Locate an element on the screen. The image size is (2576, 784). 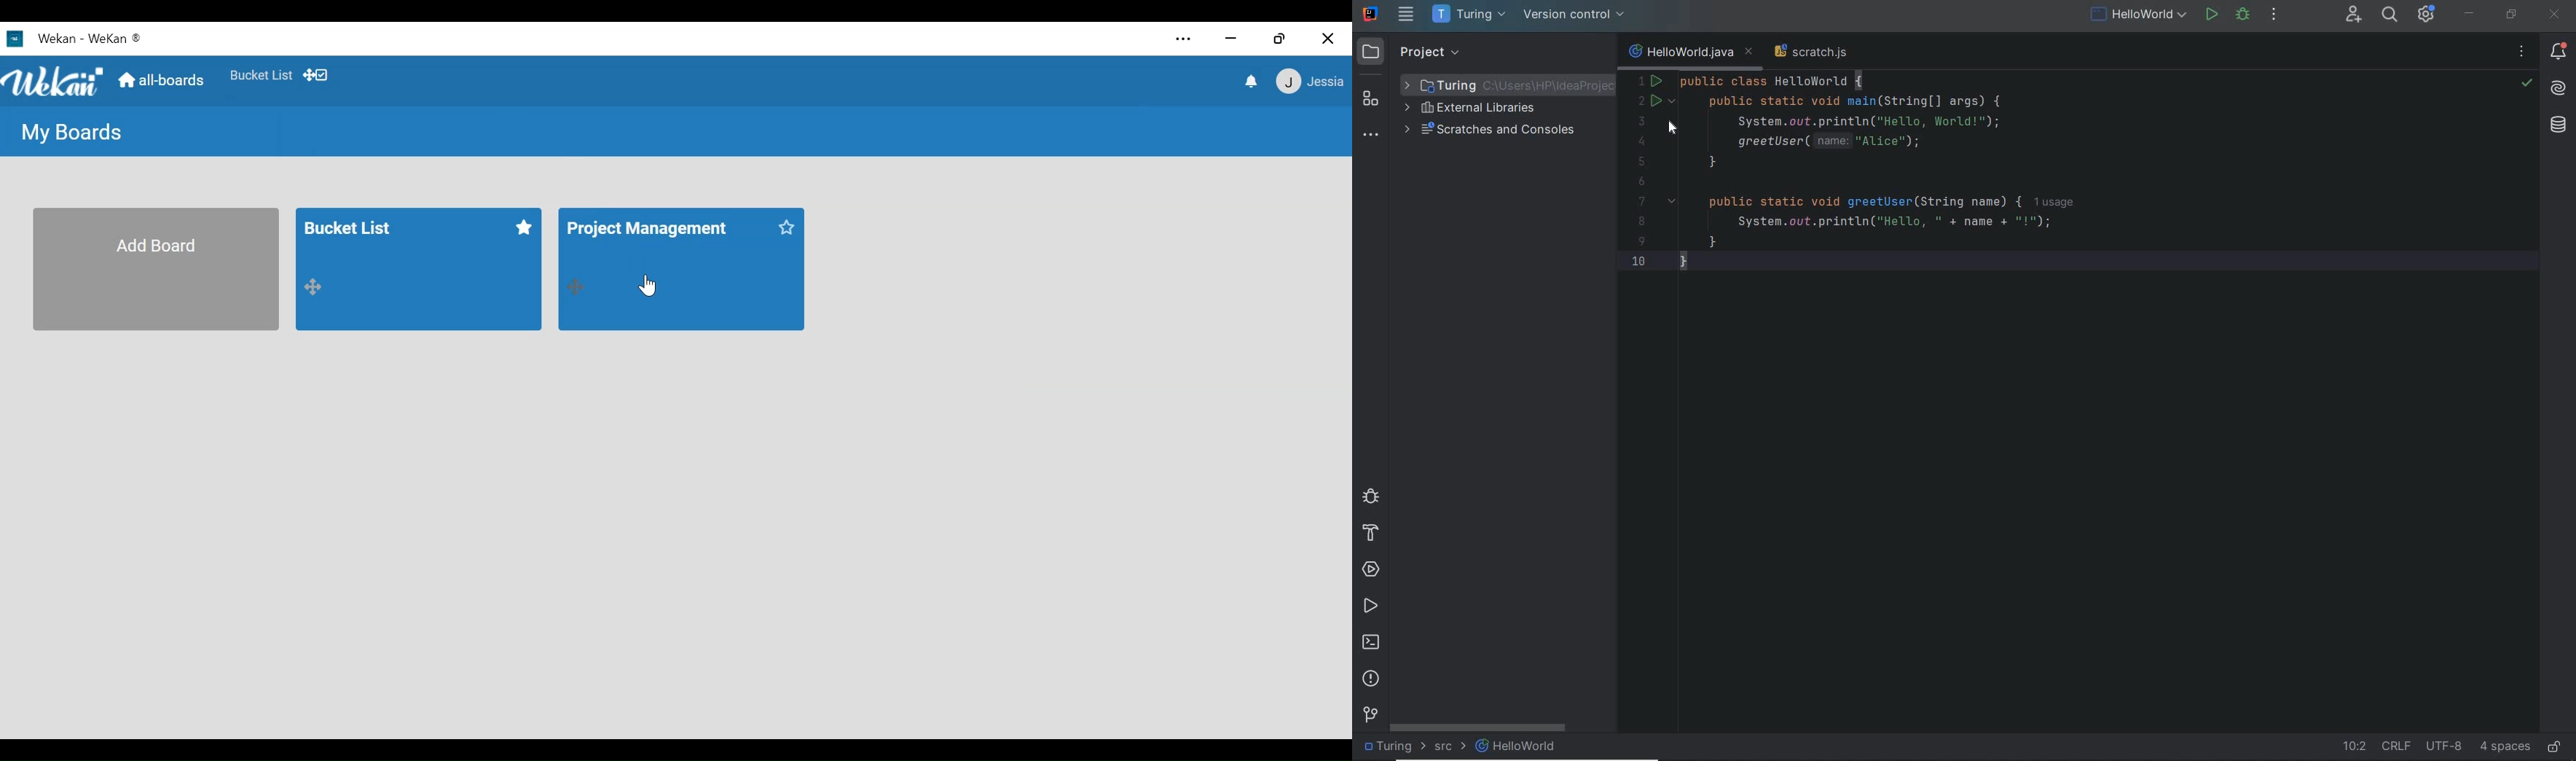
Settings and more is located at coordinates (1184, 40).